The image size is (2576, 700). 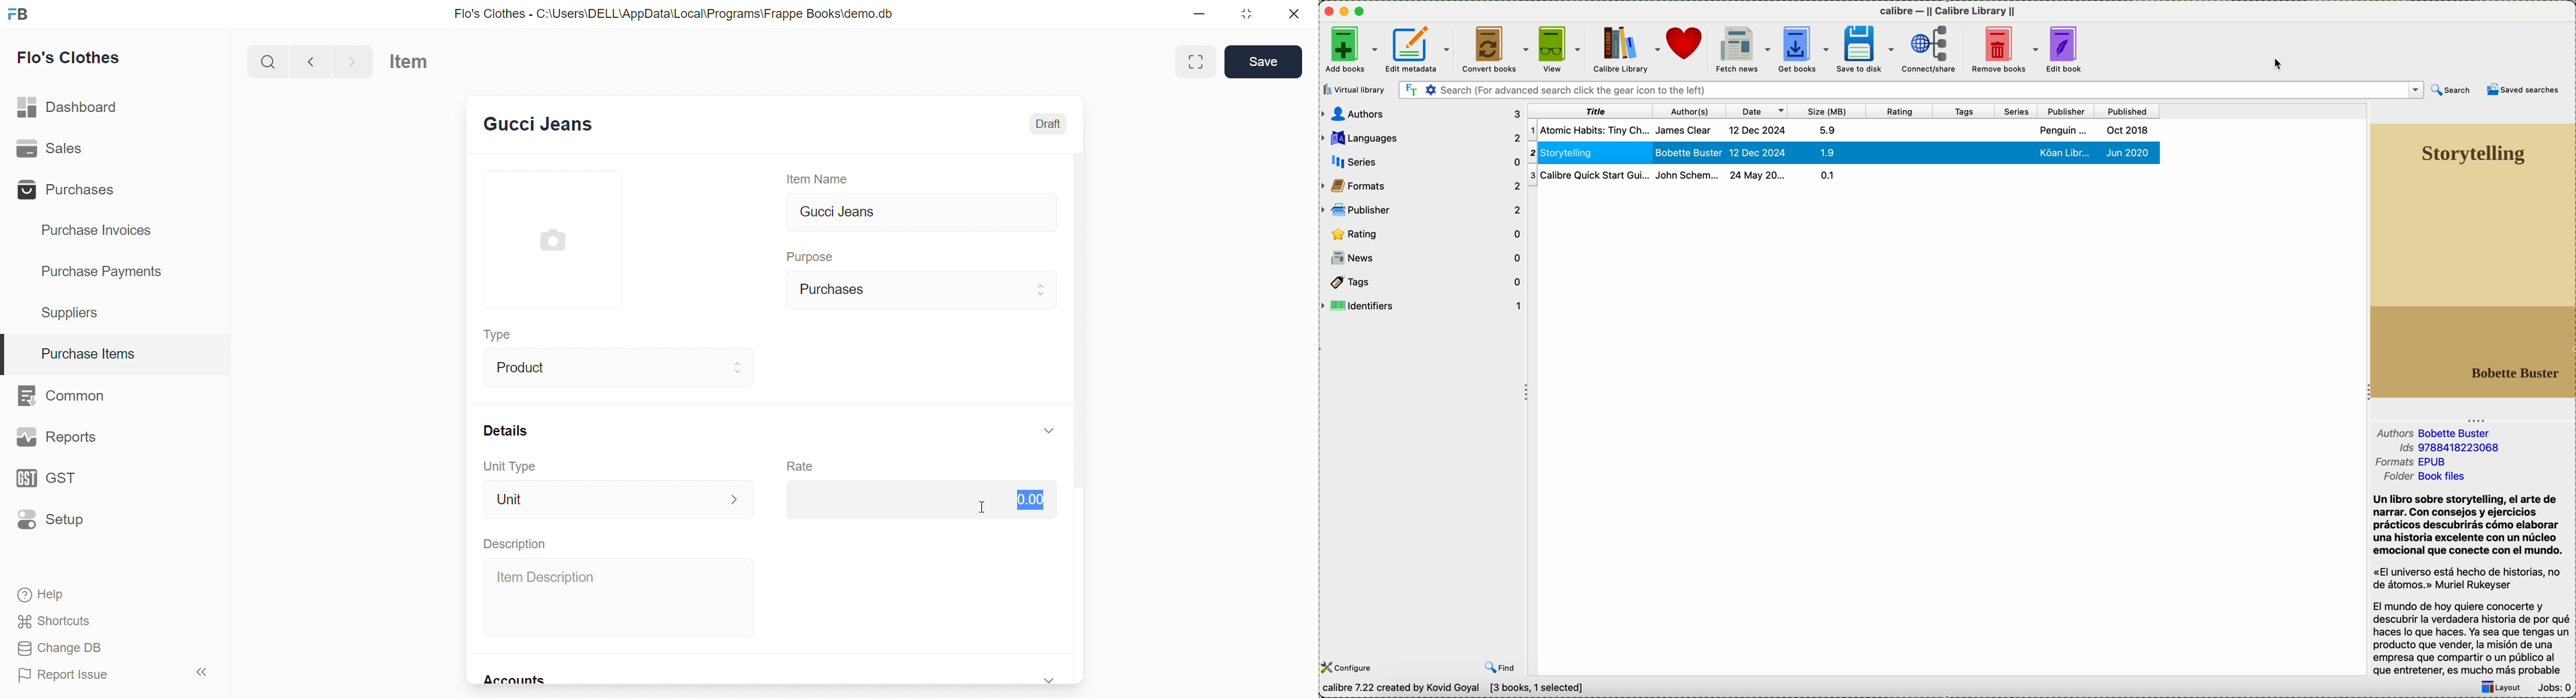 What do you see at coordinates (2425, 462) in the screenshot?
I see `folder` at bounding box center [2425, 462].